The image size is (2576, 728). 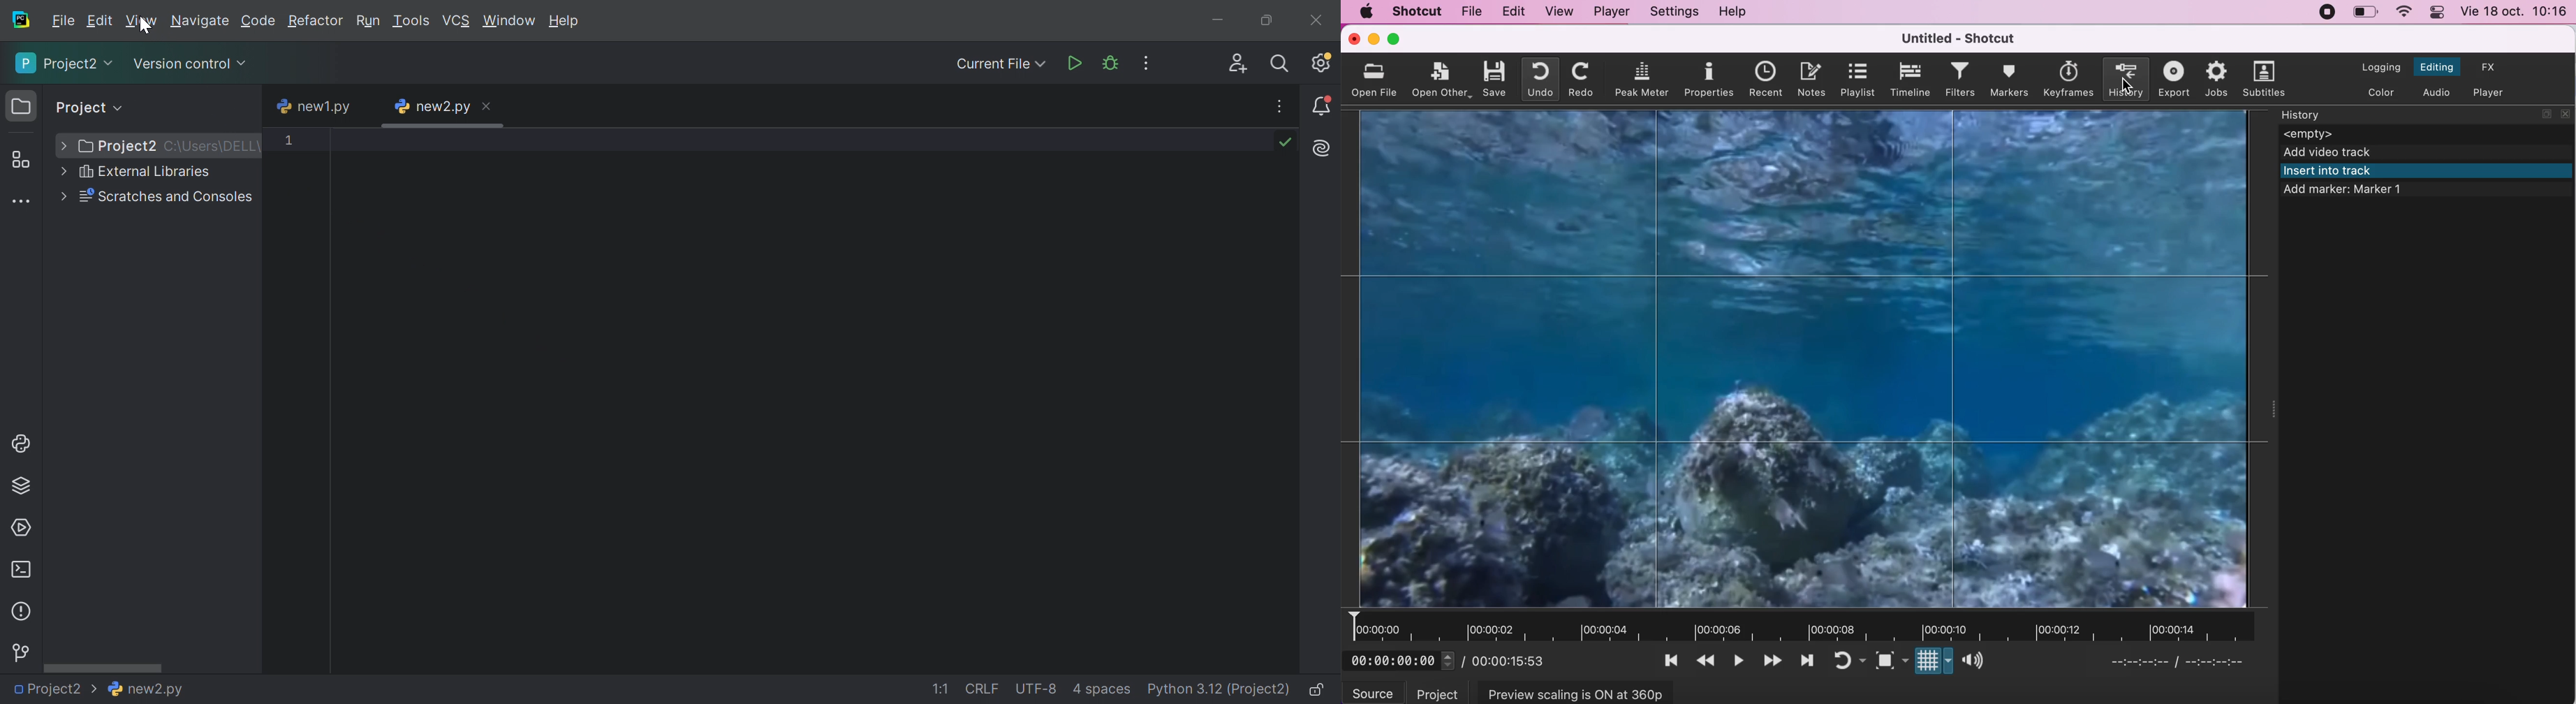 I want to click on timeline, so click(x=1908, y=79).